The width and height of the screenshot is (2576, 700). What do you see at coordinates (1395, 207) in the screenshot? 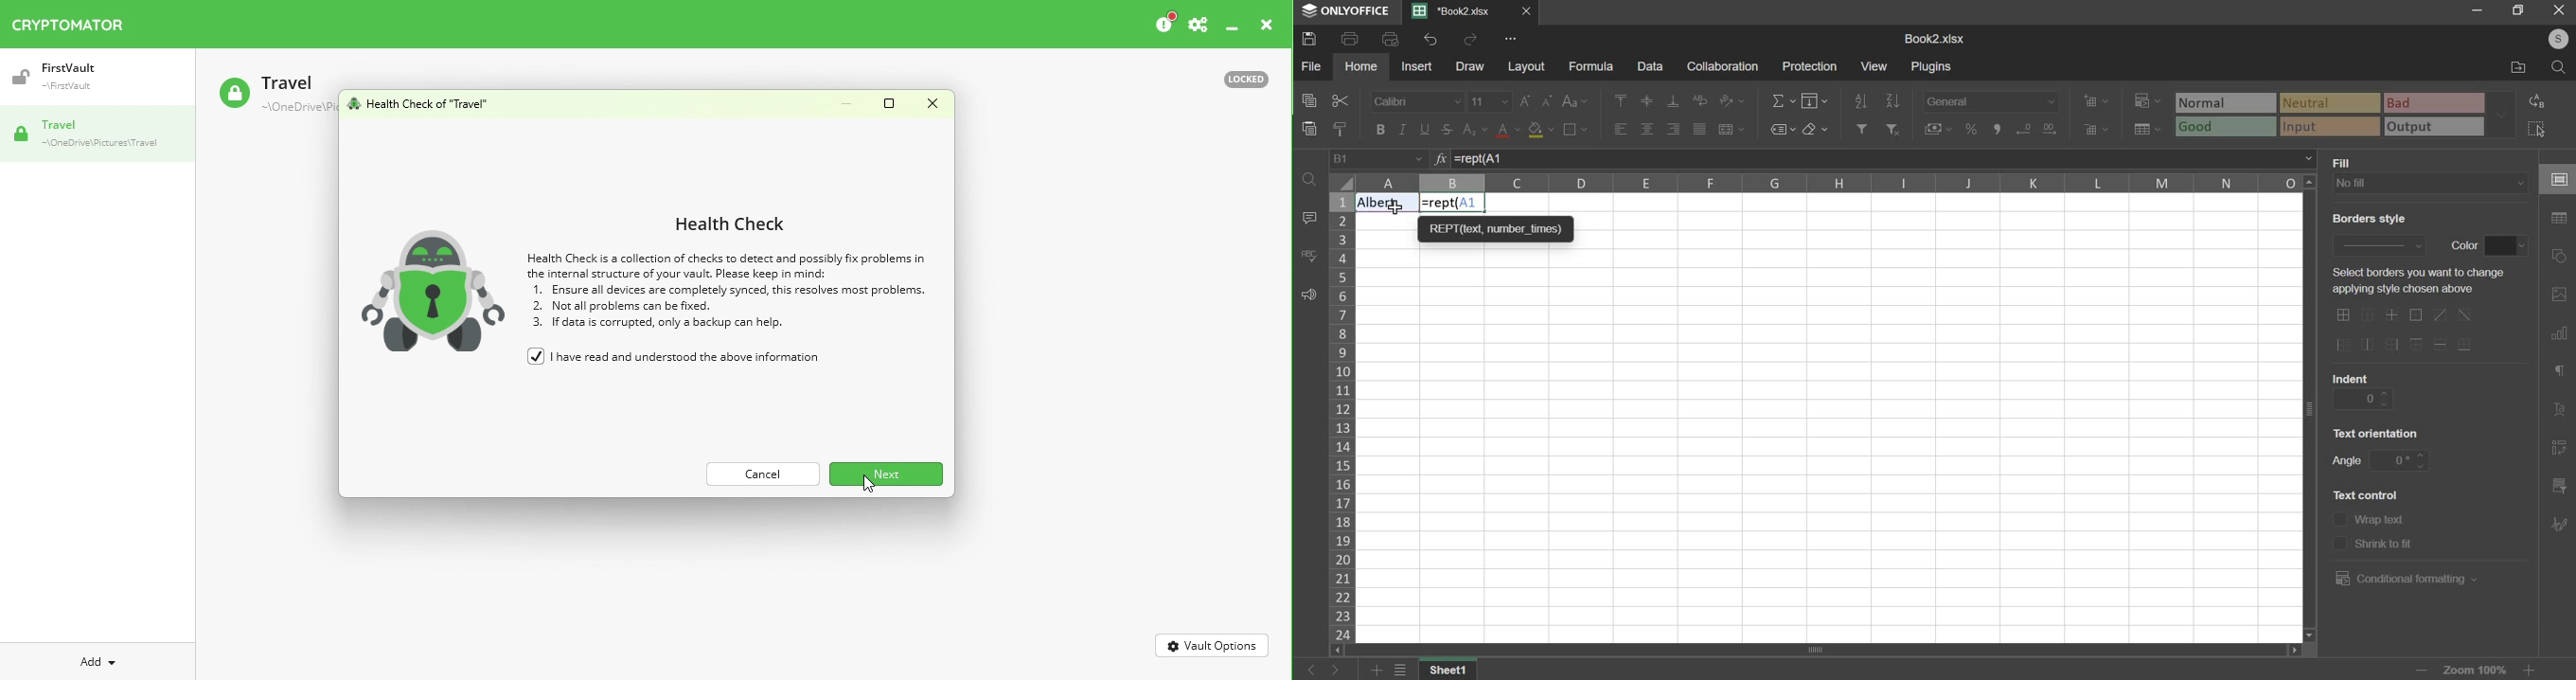
I see `cursor` at bounding box center [1395, 207].